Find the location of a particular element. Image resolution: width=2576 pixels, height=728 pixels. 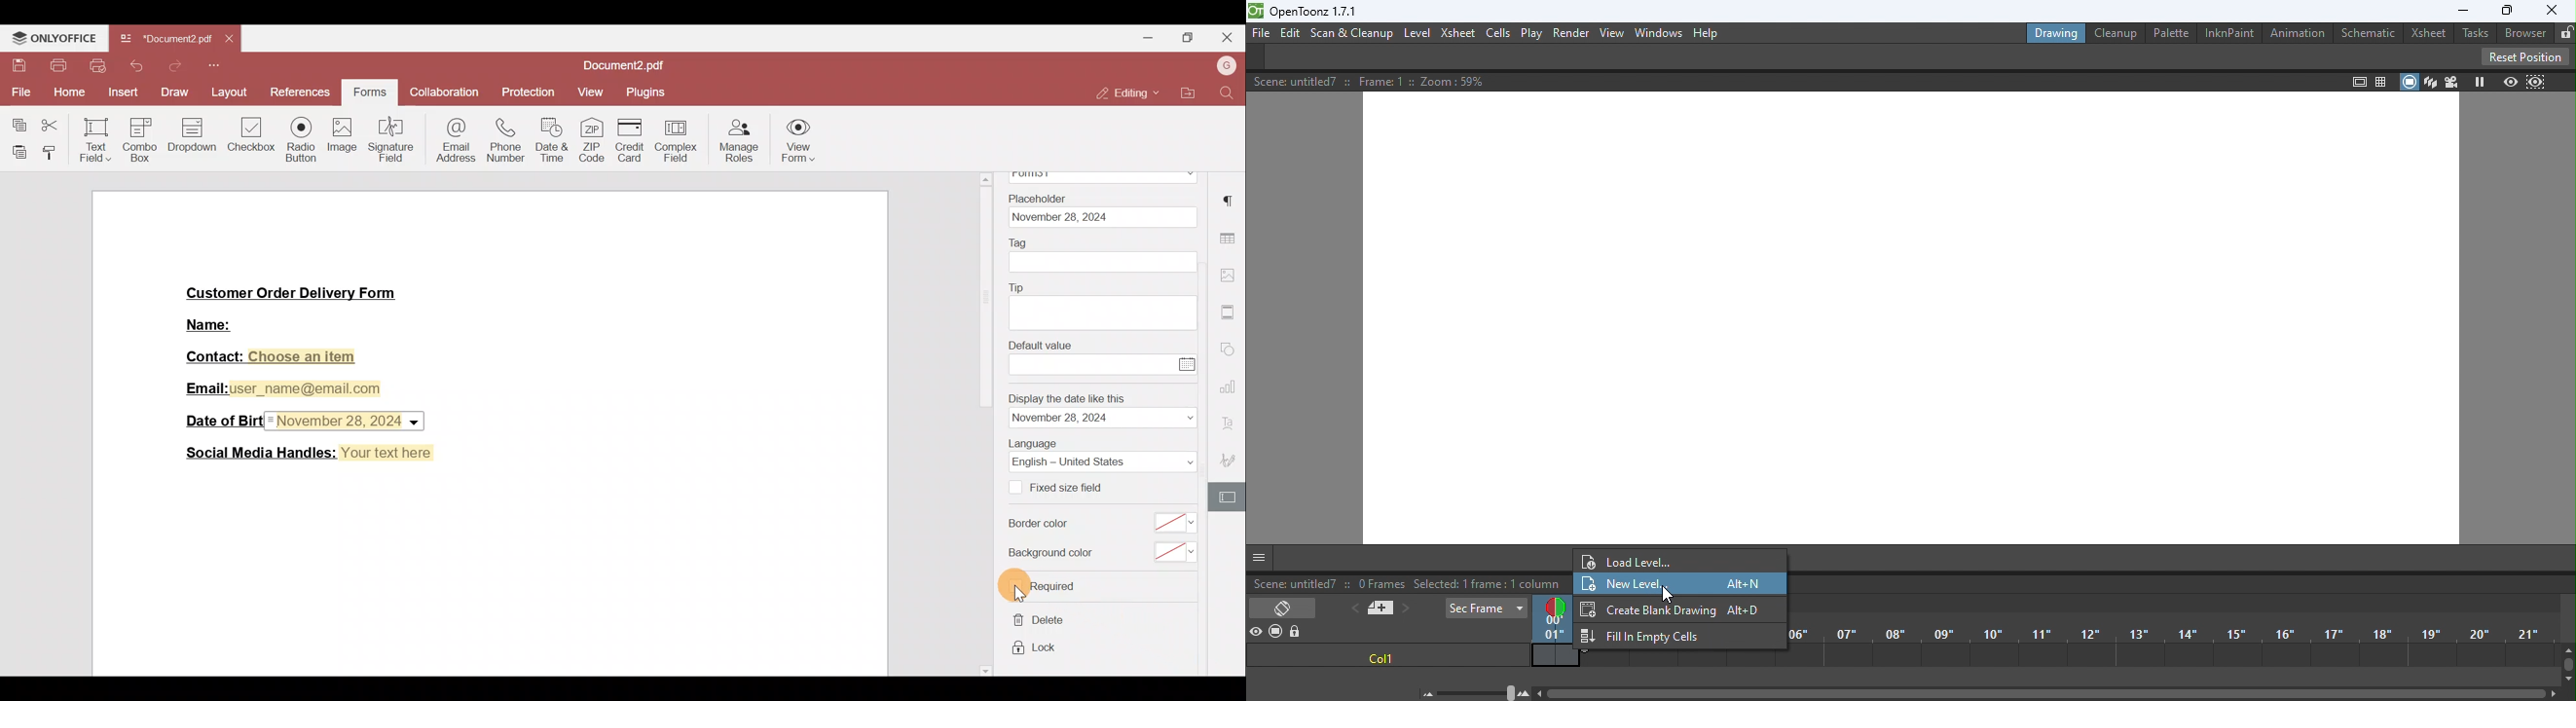

Maximise is located at coordinates (1188, 36).